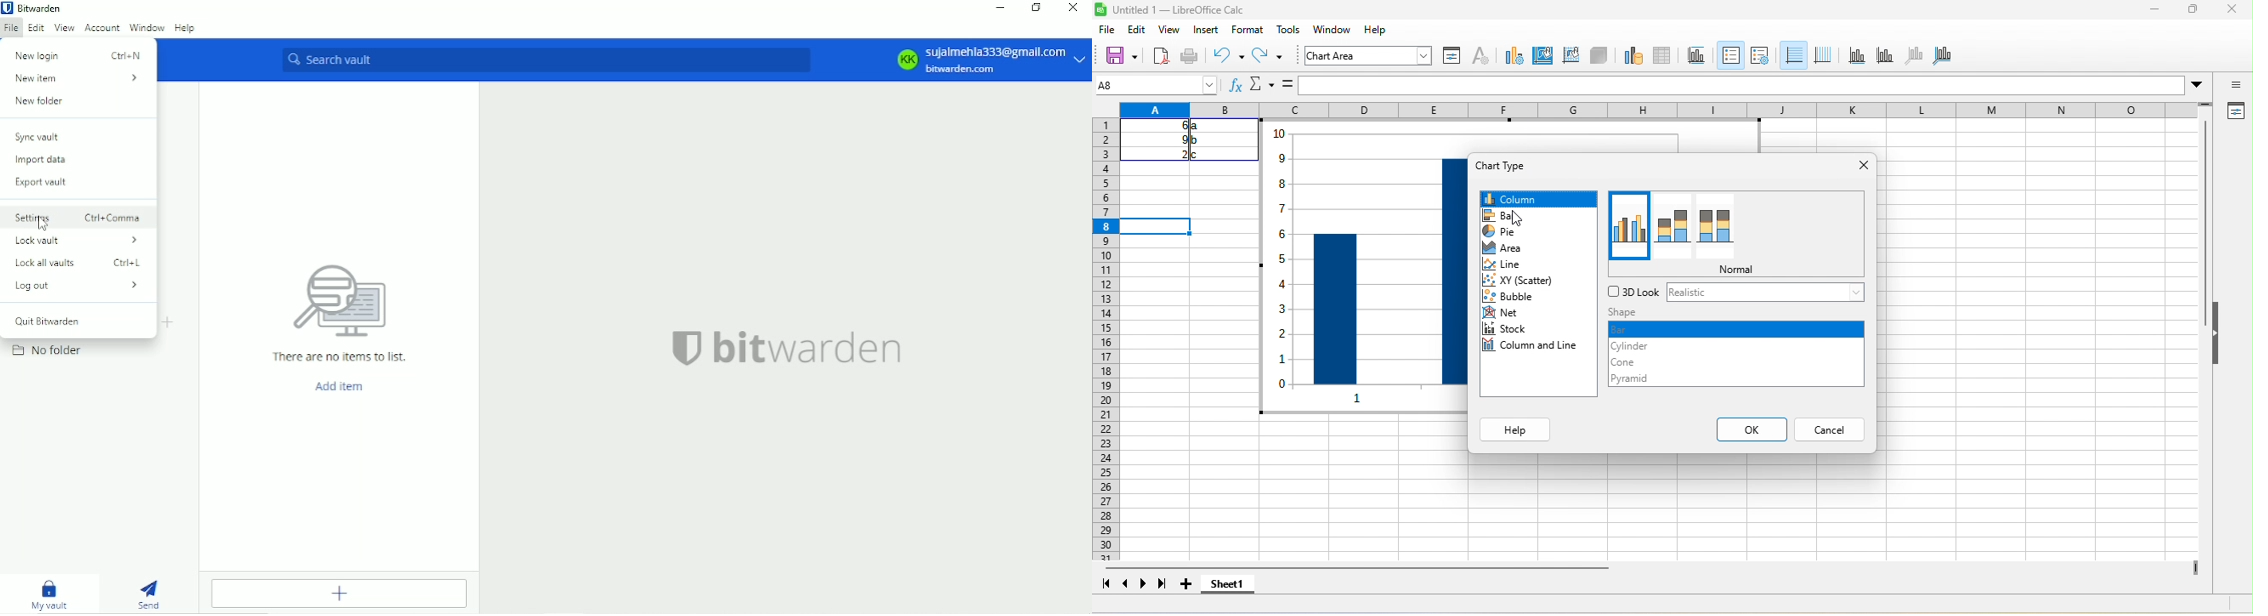  What do you see at coordinates (1514, 57) in the screenshot?
I see `select chart` at bounding box center [1514, 57].